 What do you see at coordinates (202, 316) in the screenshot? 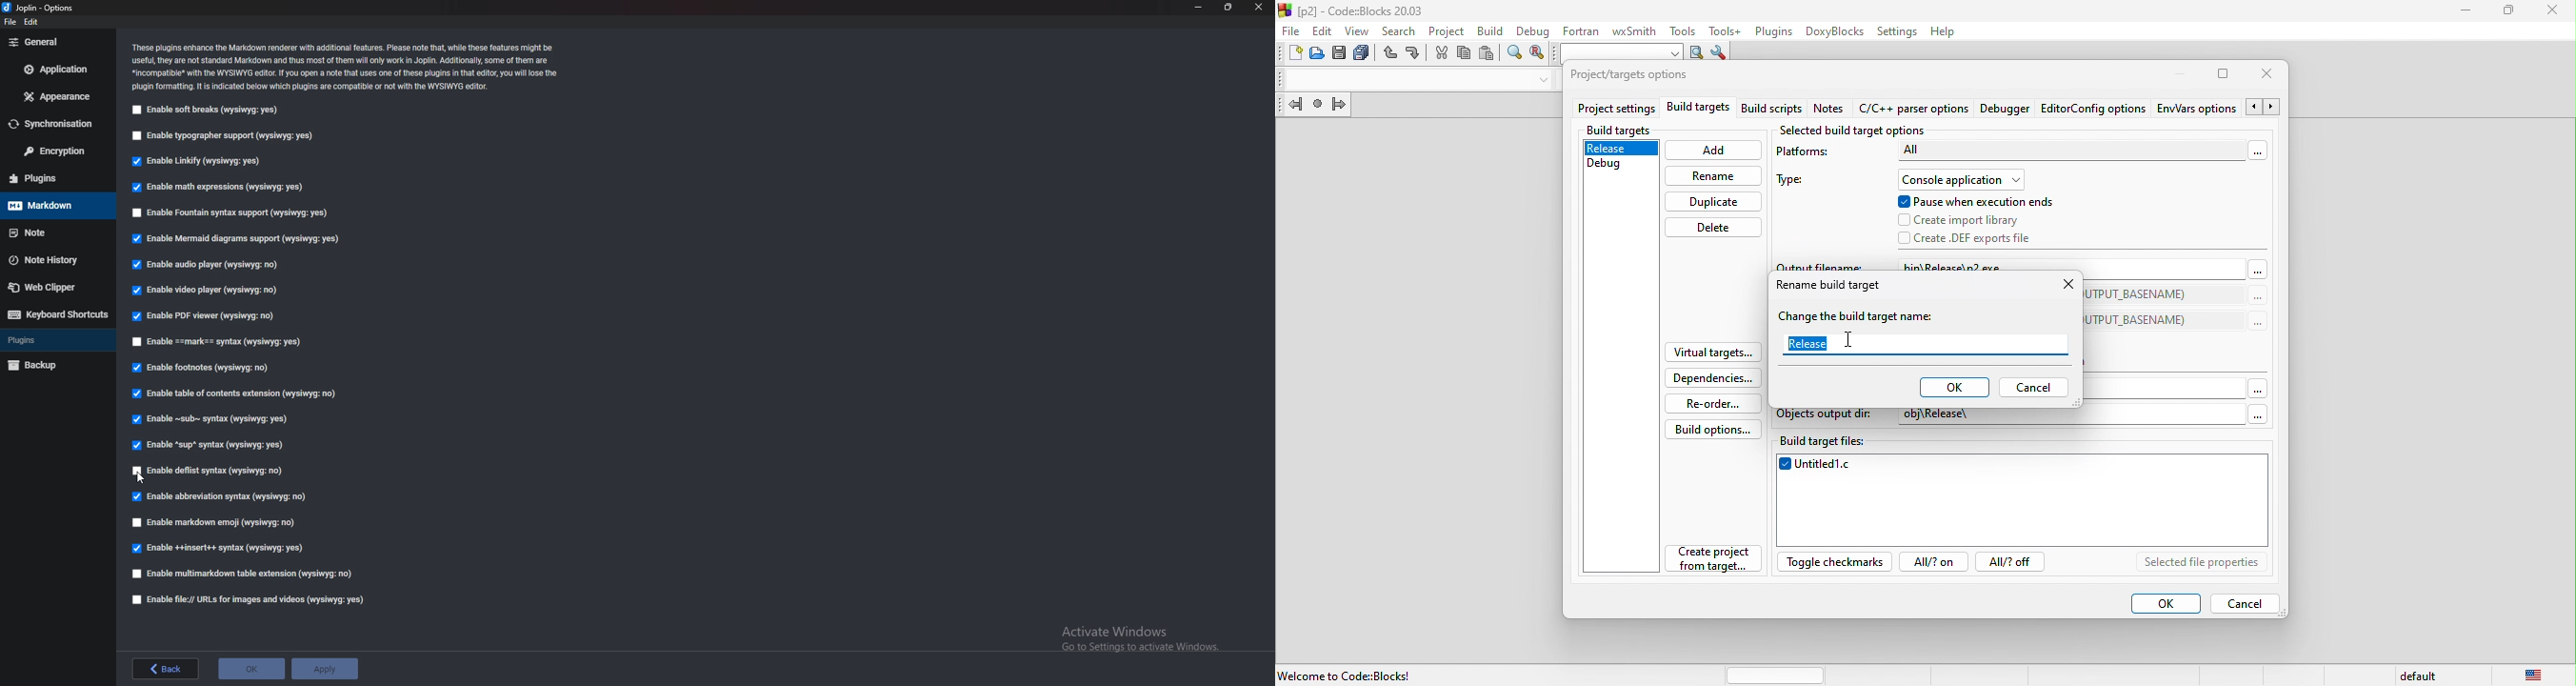
I see `Enable P D F viewer` at bounding box center [202, 316].